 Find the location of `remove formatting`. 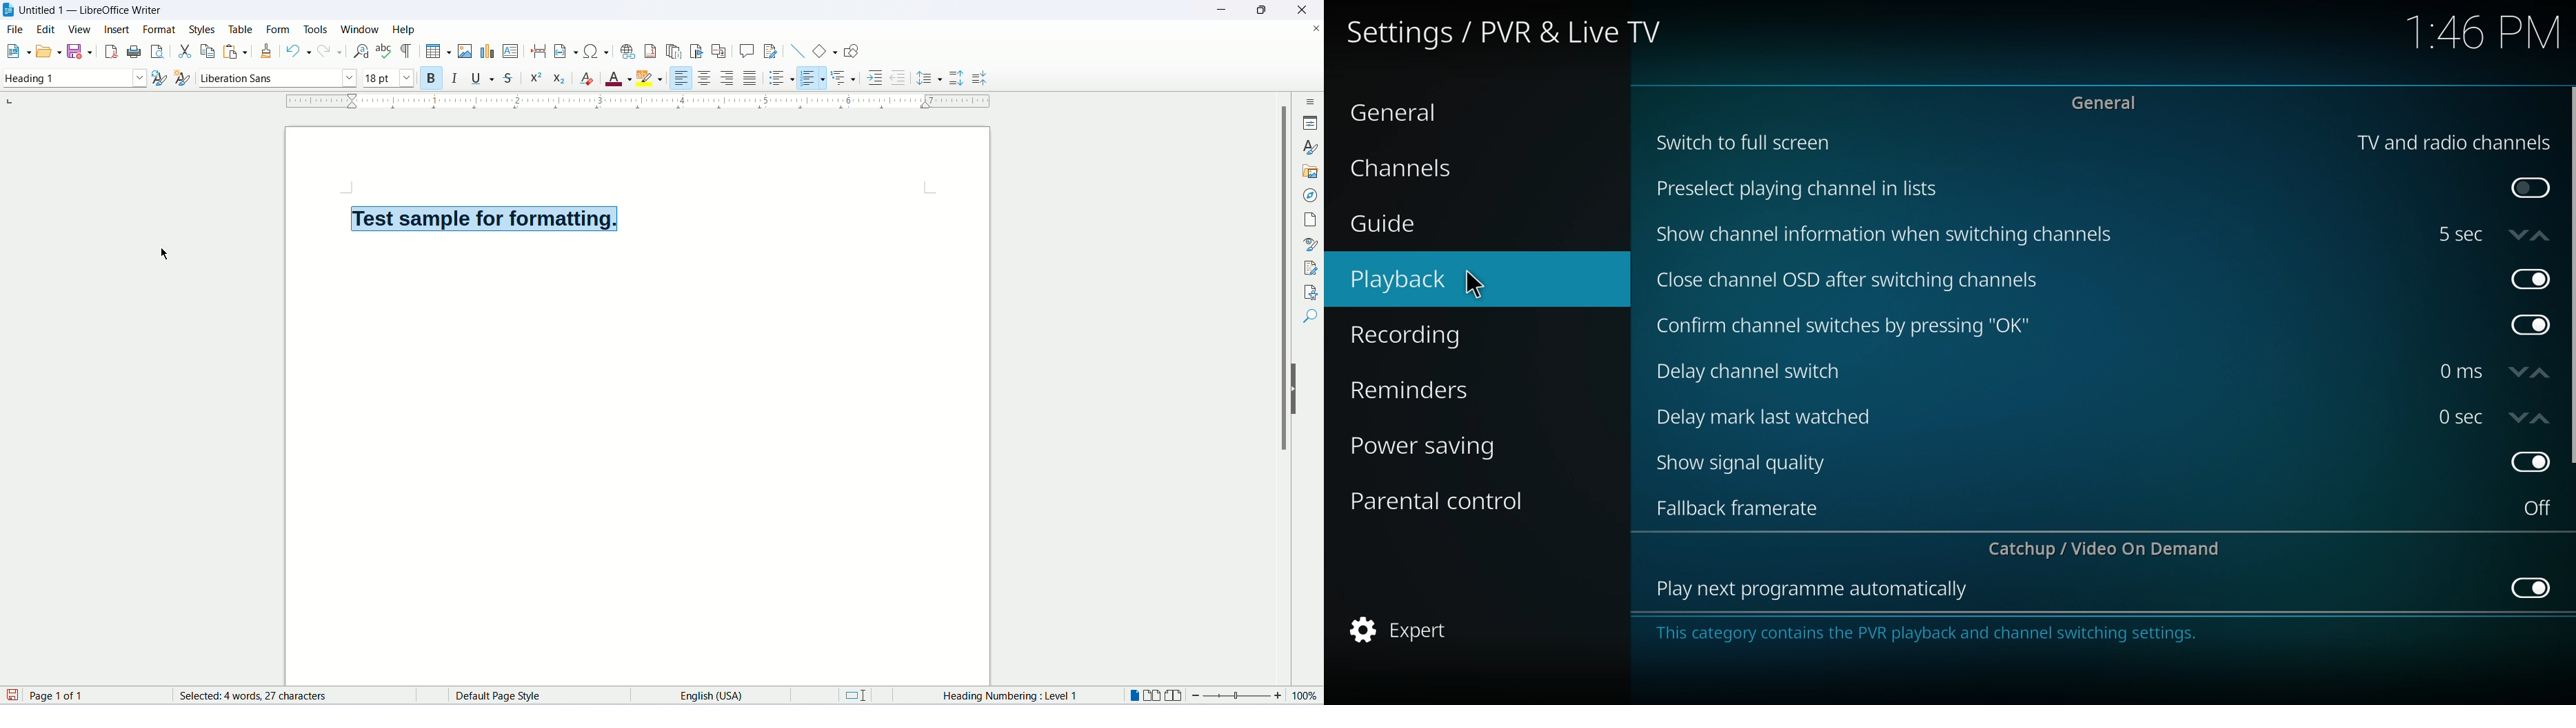

remove formatting is located at coordinates (590, 79).